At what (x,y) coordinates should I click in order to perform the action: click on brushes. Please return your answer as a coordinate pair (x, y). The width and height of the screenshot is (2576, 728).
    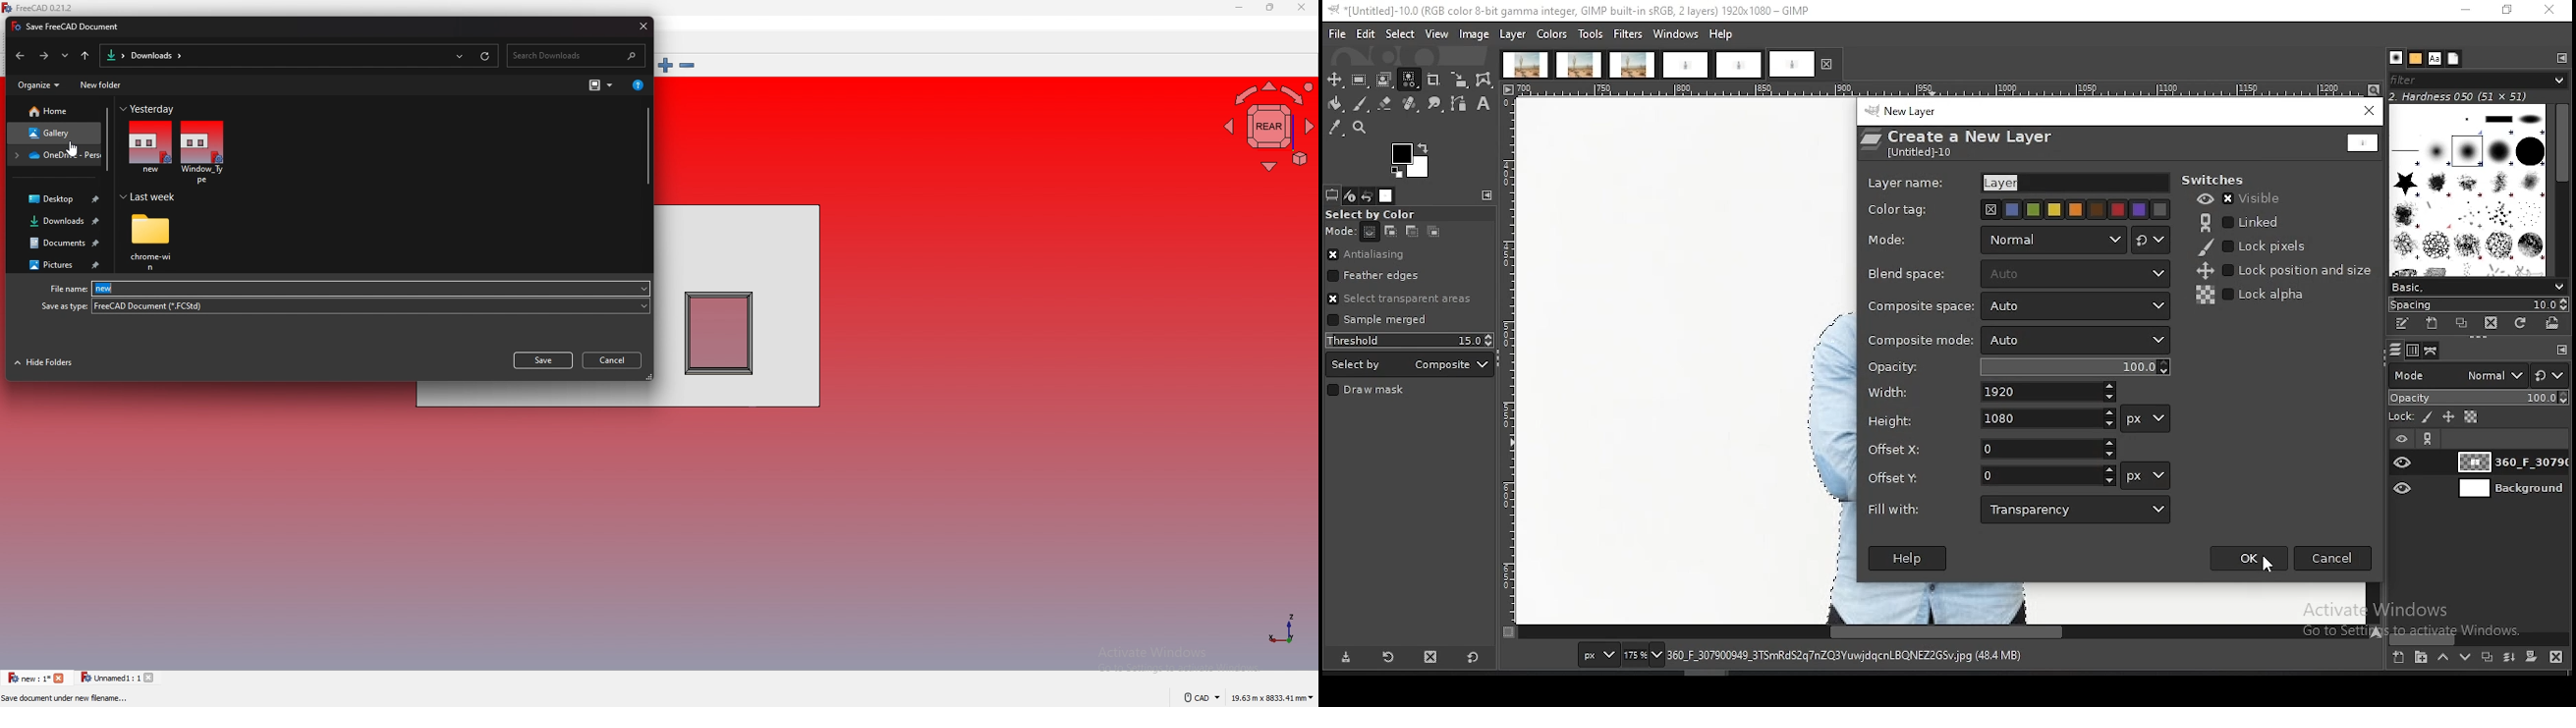
    Looking at the image, I should click on (2395, 58).